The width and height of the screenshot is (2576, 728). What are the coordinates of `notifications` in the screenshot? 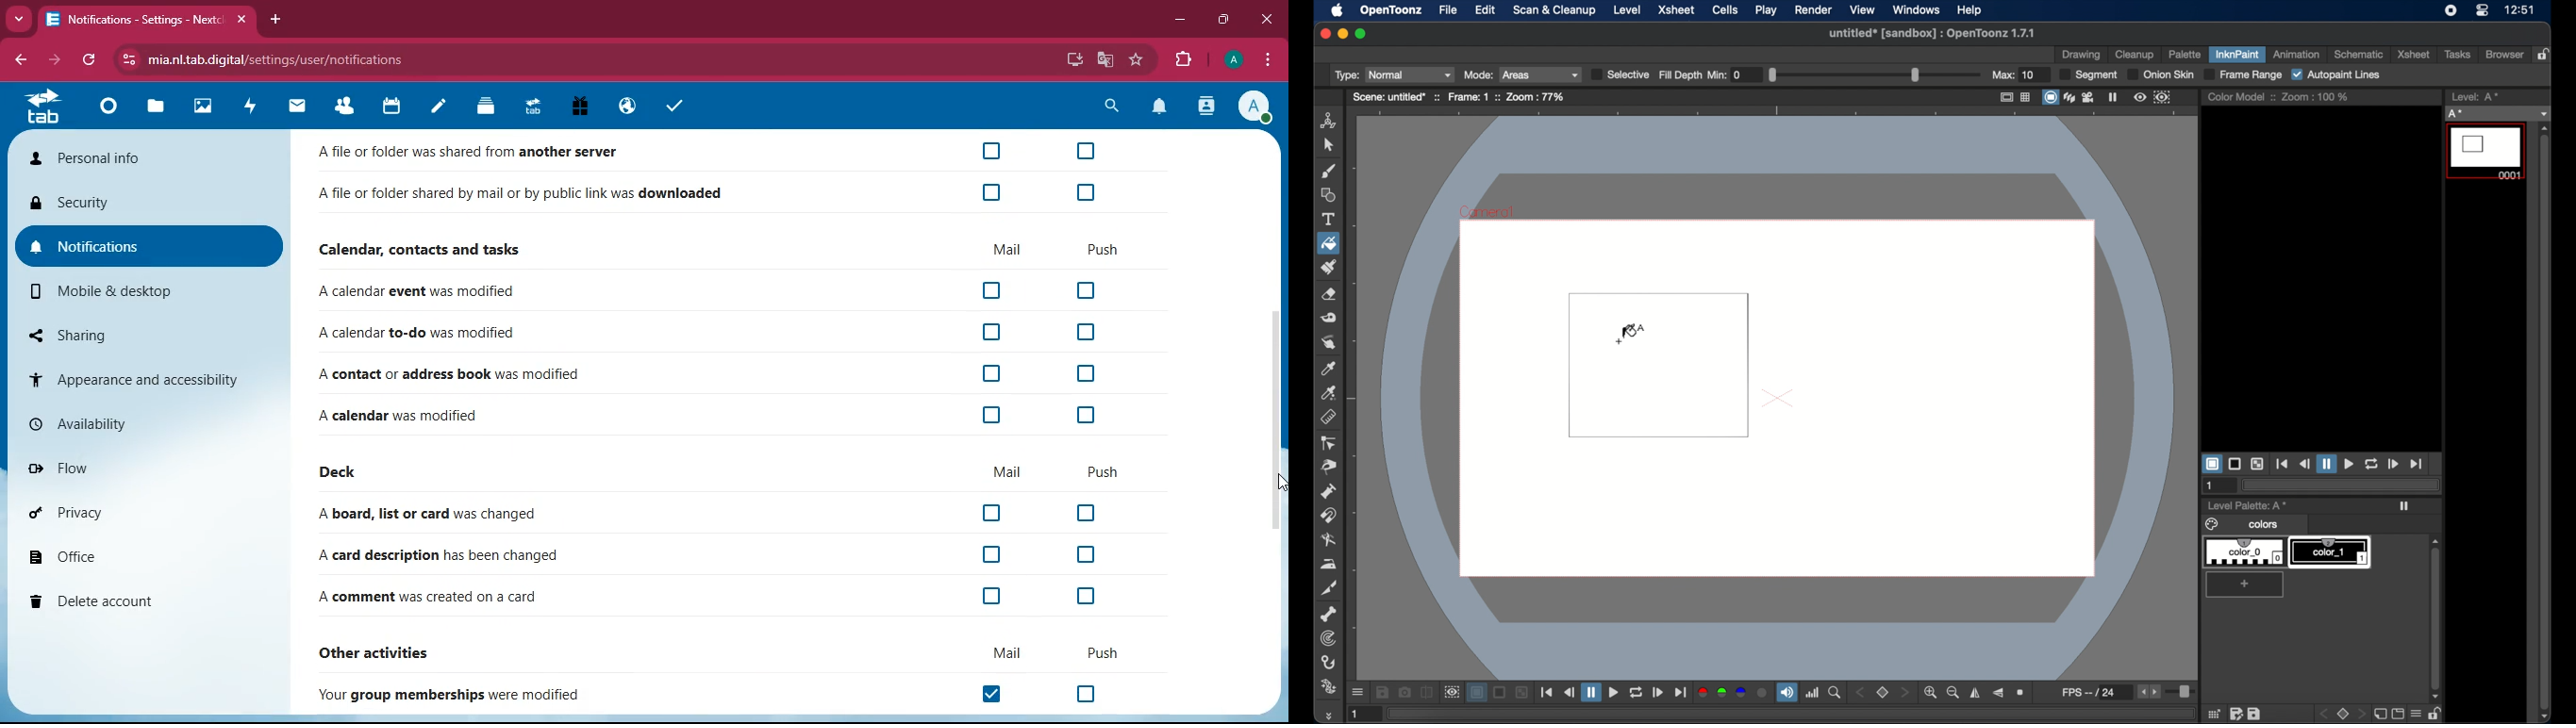 It's located at (1159, 107).